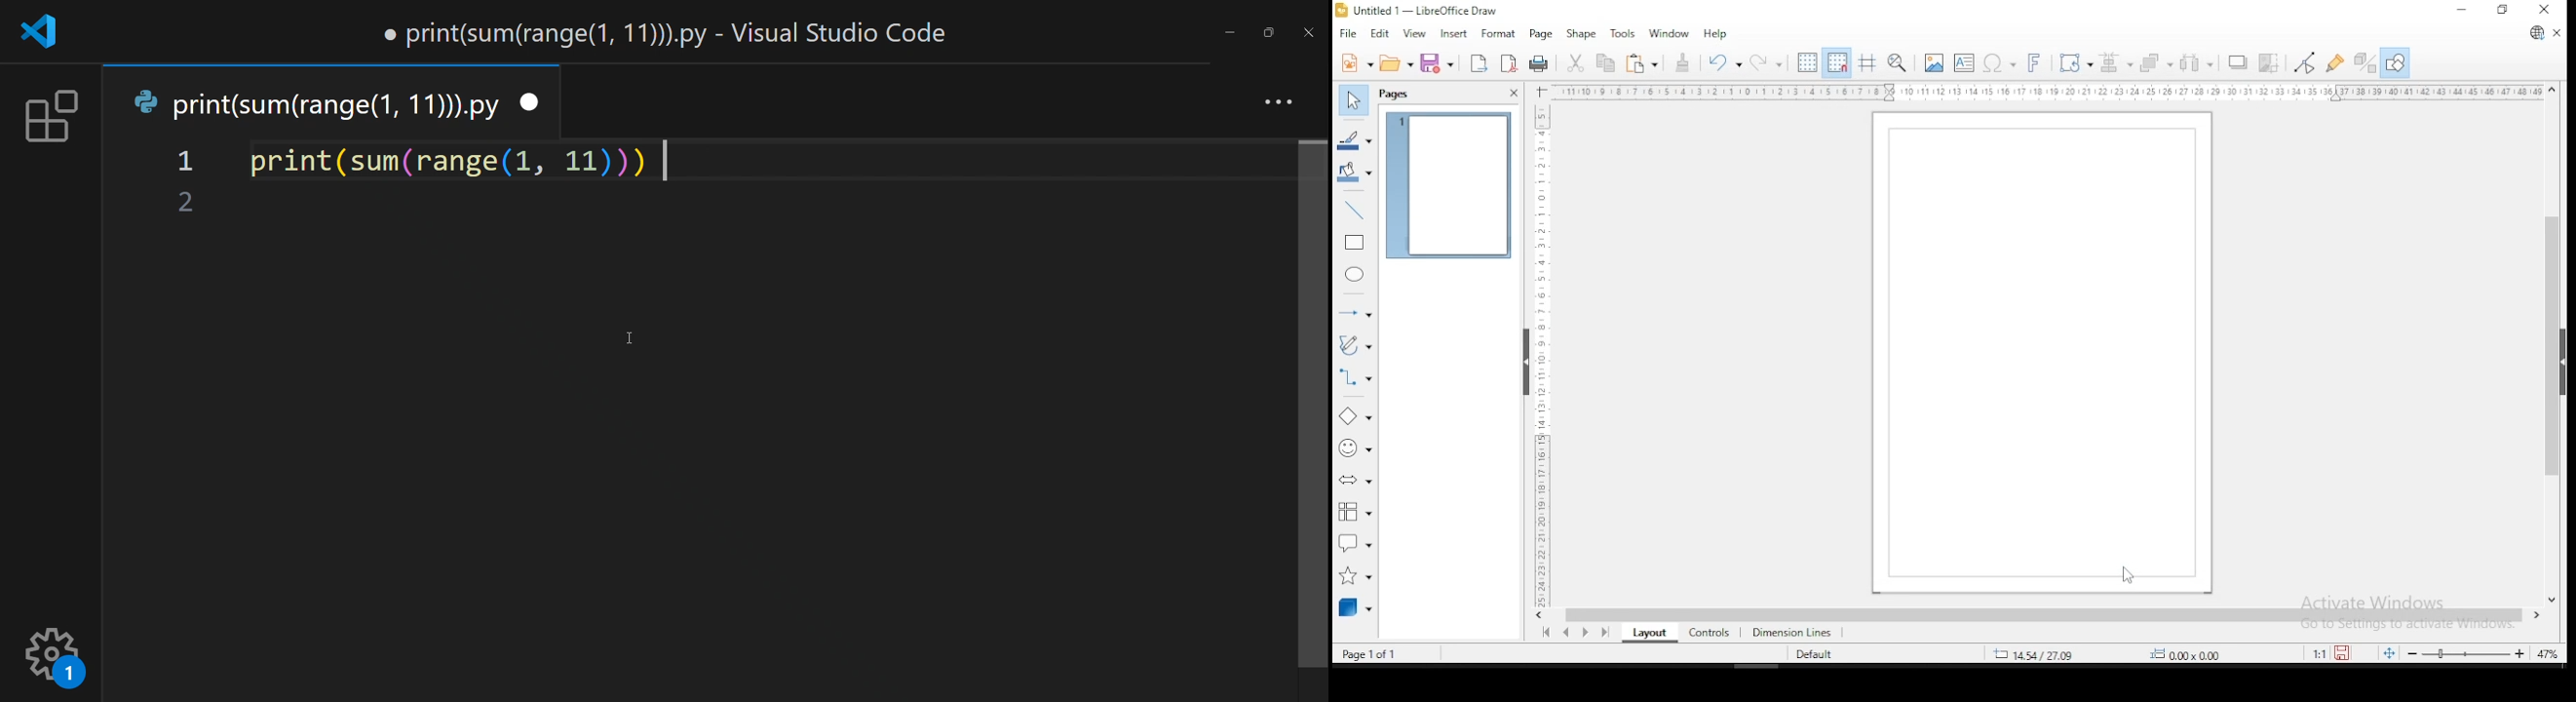  I want to click on Page Info, so click(1384, 653).